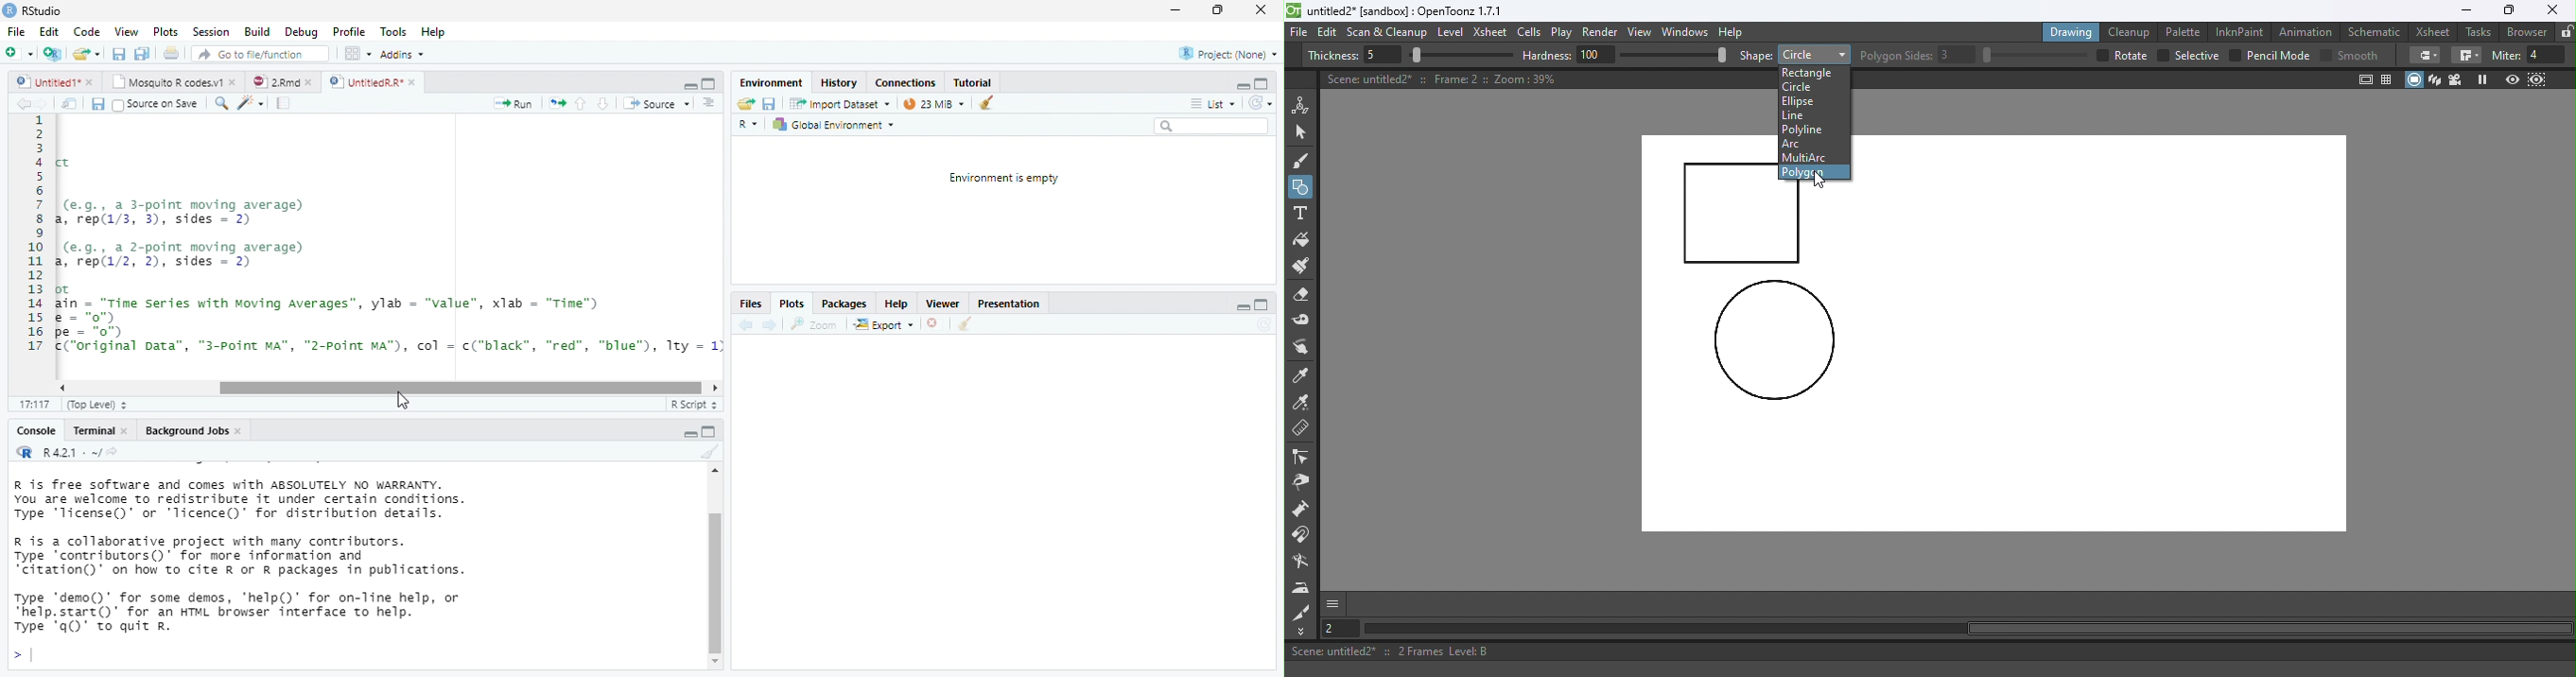  Describe the element at coordinates (415, 83) in the screenshot. I see `close` at that location.